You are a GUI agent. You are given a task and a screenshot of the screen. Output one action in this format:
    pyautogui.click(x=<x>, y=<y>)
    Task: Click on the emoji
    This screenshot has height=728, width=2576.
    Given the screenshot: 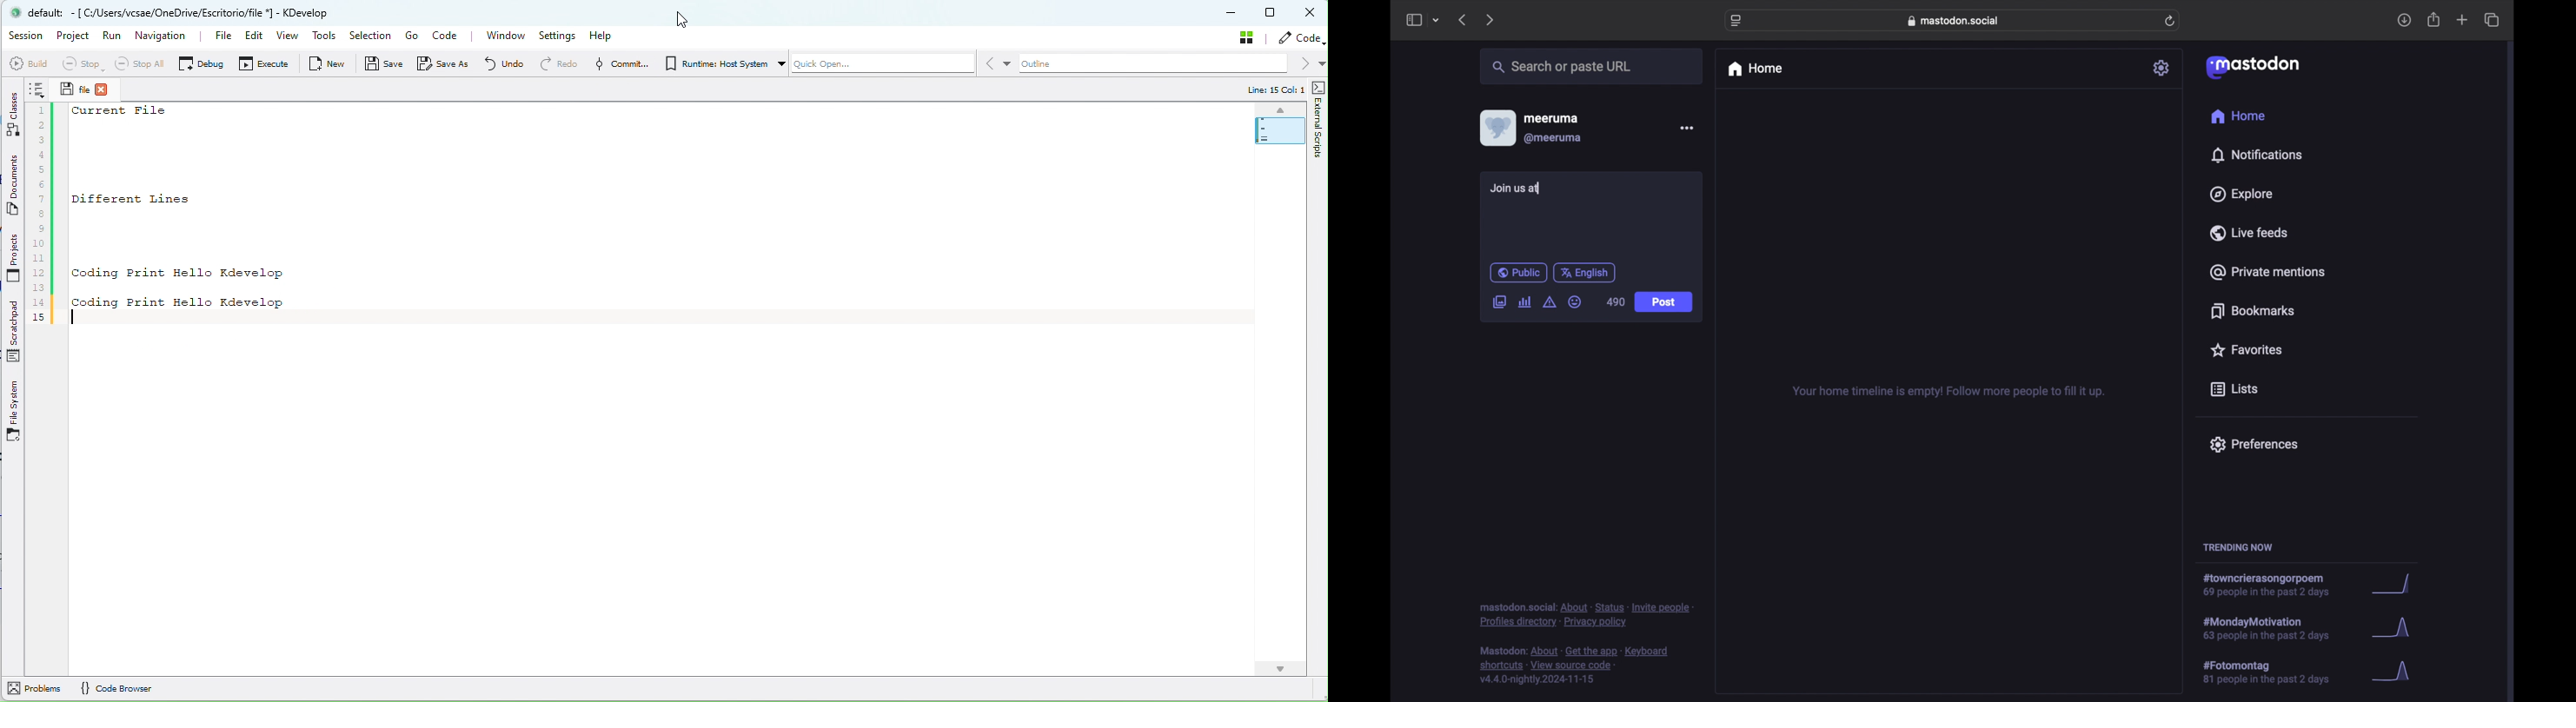 What is the action you would take?
    pyautogui.click(x=1575, y=302)
    